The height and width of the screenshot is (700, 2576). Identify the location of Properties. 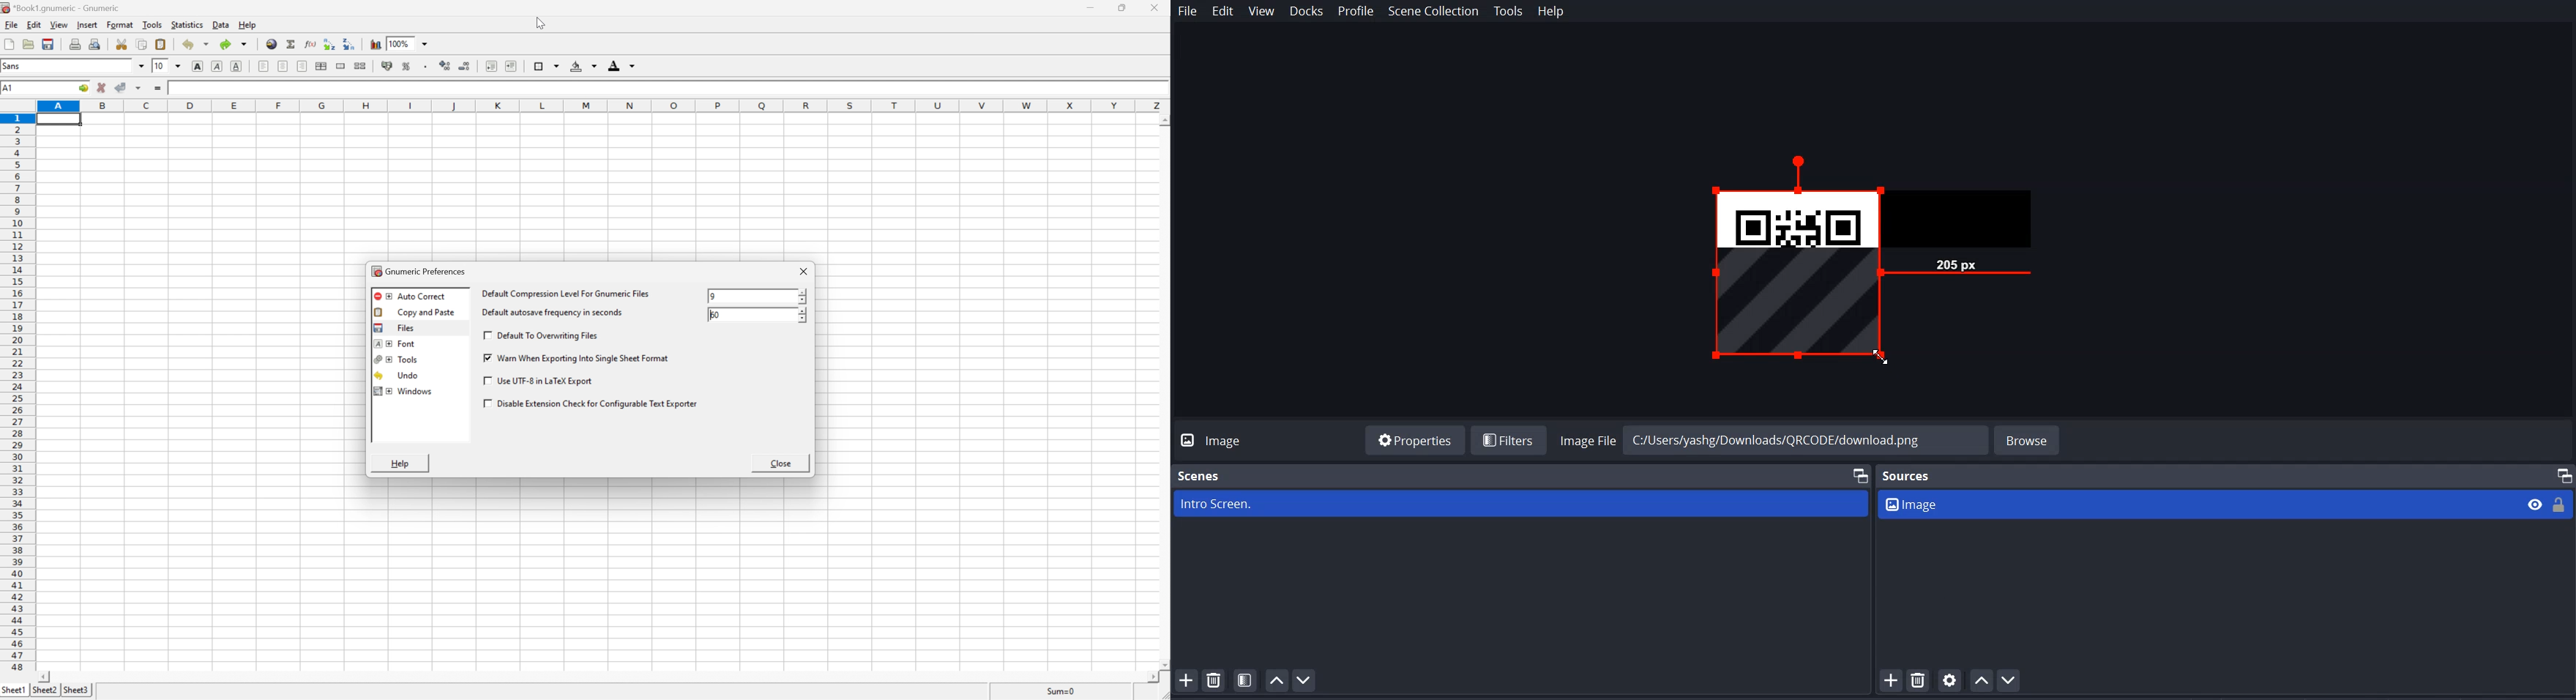
(1415, 439).